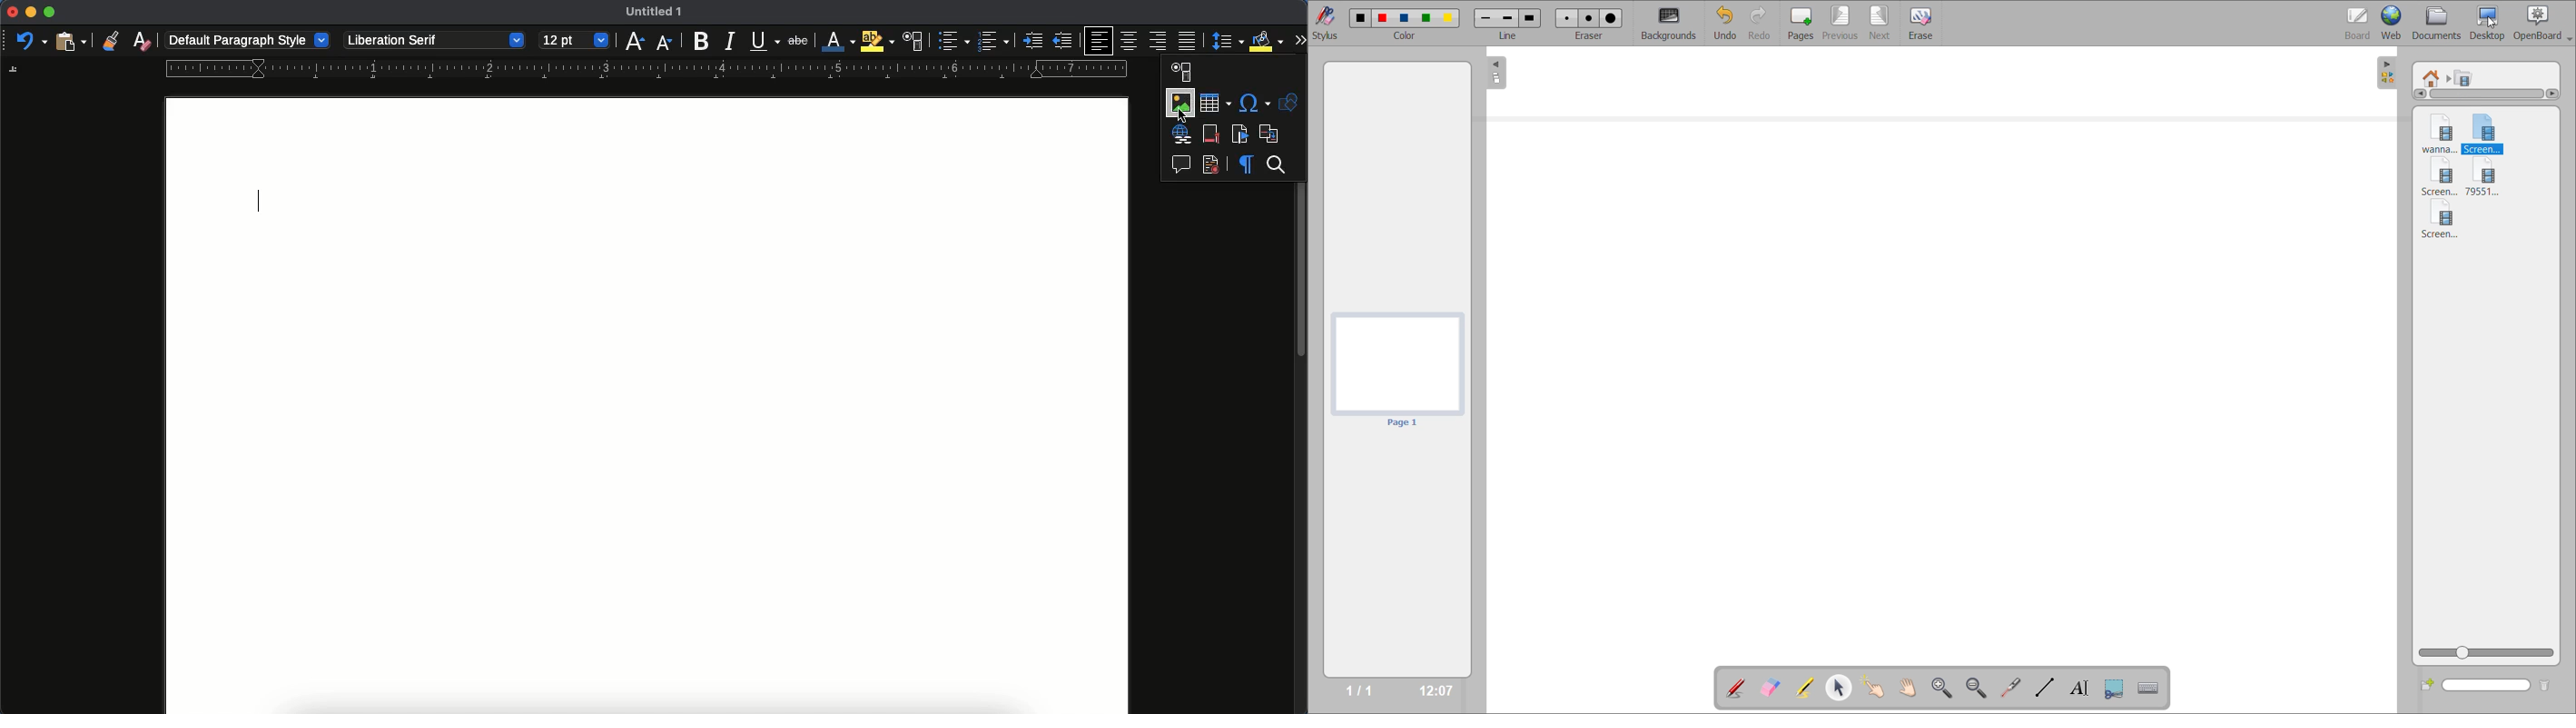 Image resolution: width=2576 pixels, height=728 pixels. What do you see at coordinates (1301, 444) in the screenshot?
I see `scroll` at bounding box center [1301, 444].